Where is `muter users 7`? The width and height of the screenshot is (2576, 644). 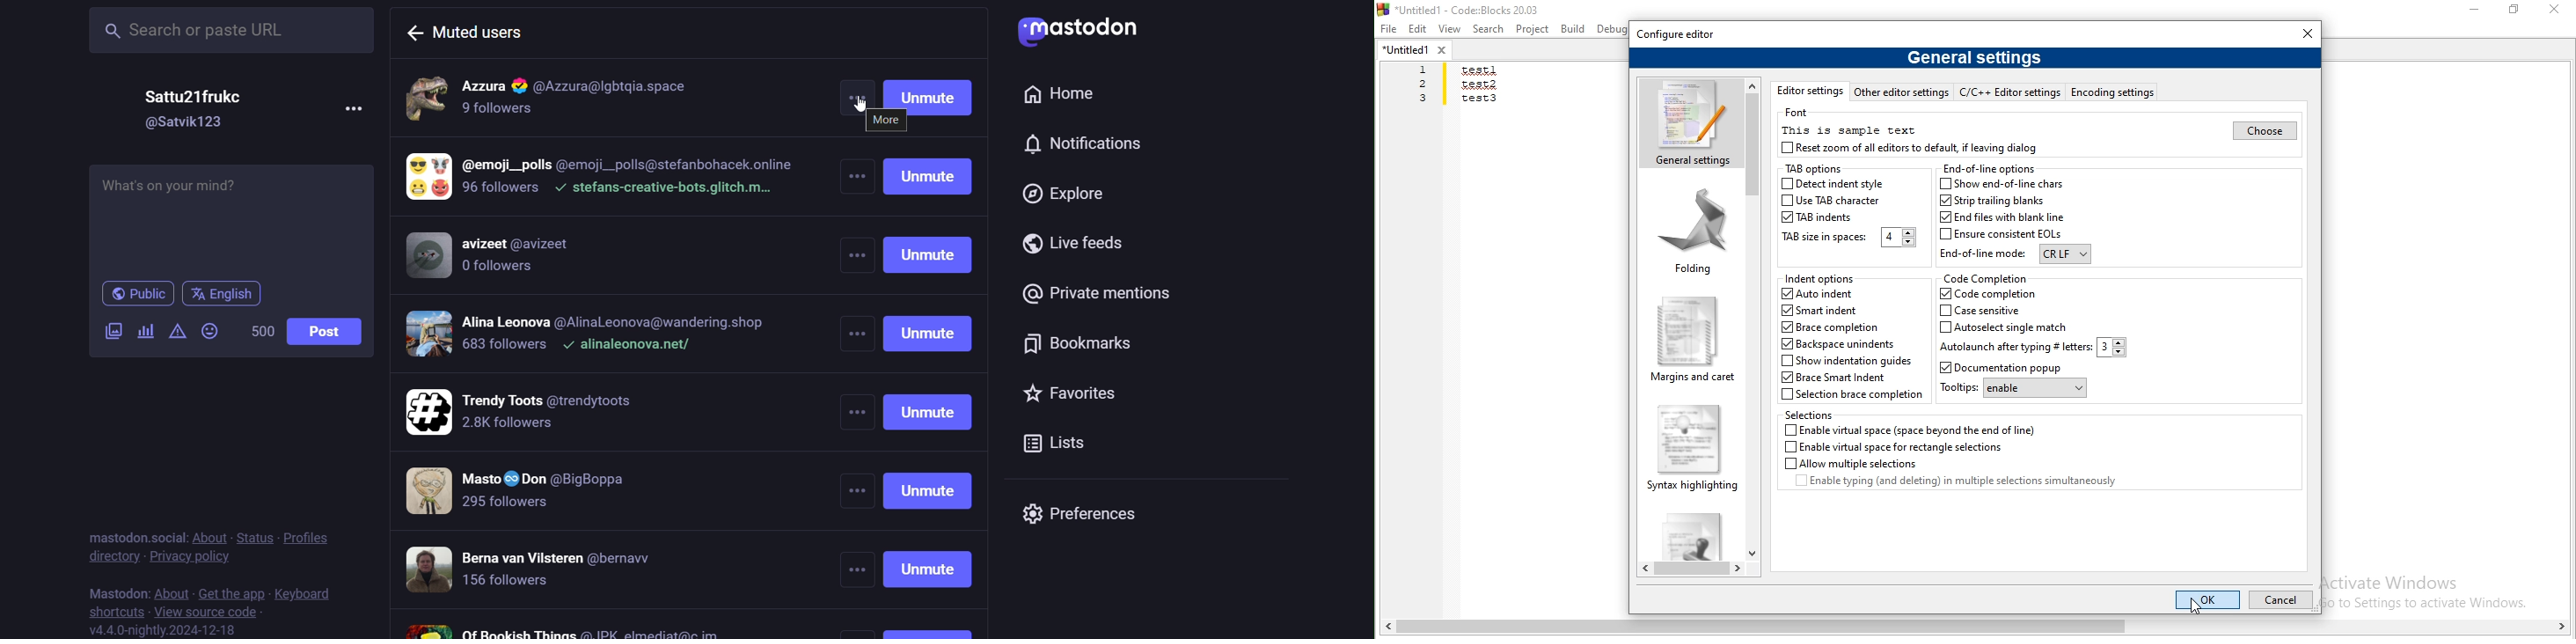 muter users 7 is located at coordinates (556, 570).